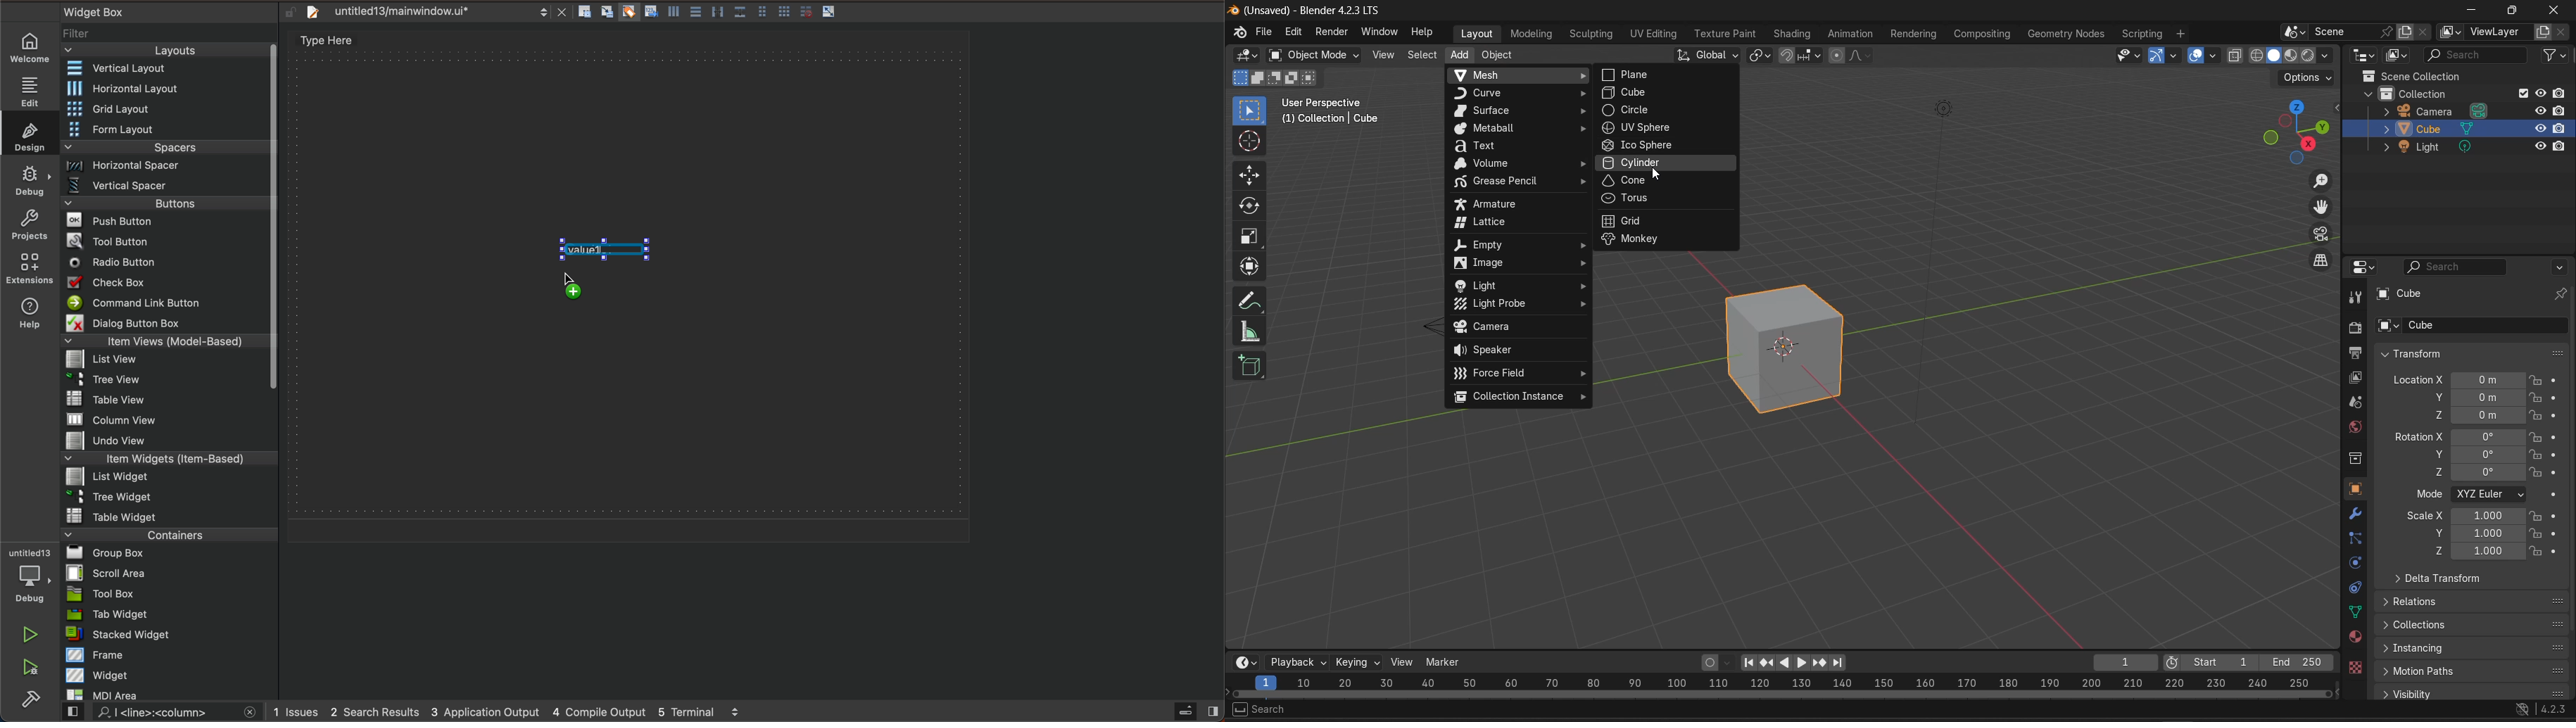 Image resolution: width=2576 pixels, height=728 pixels. Describe the element at coordinates (157, 713) in the screenshot. I see `search` at that location.